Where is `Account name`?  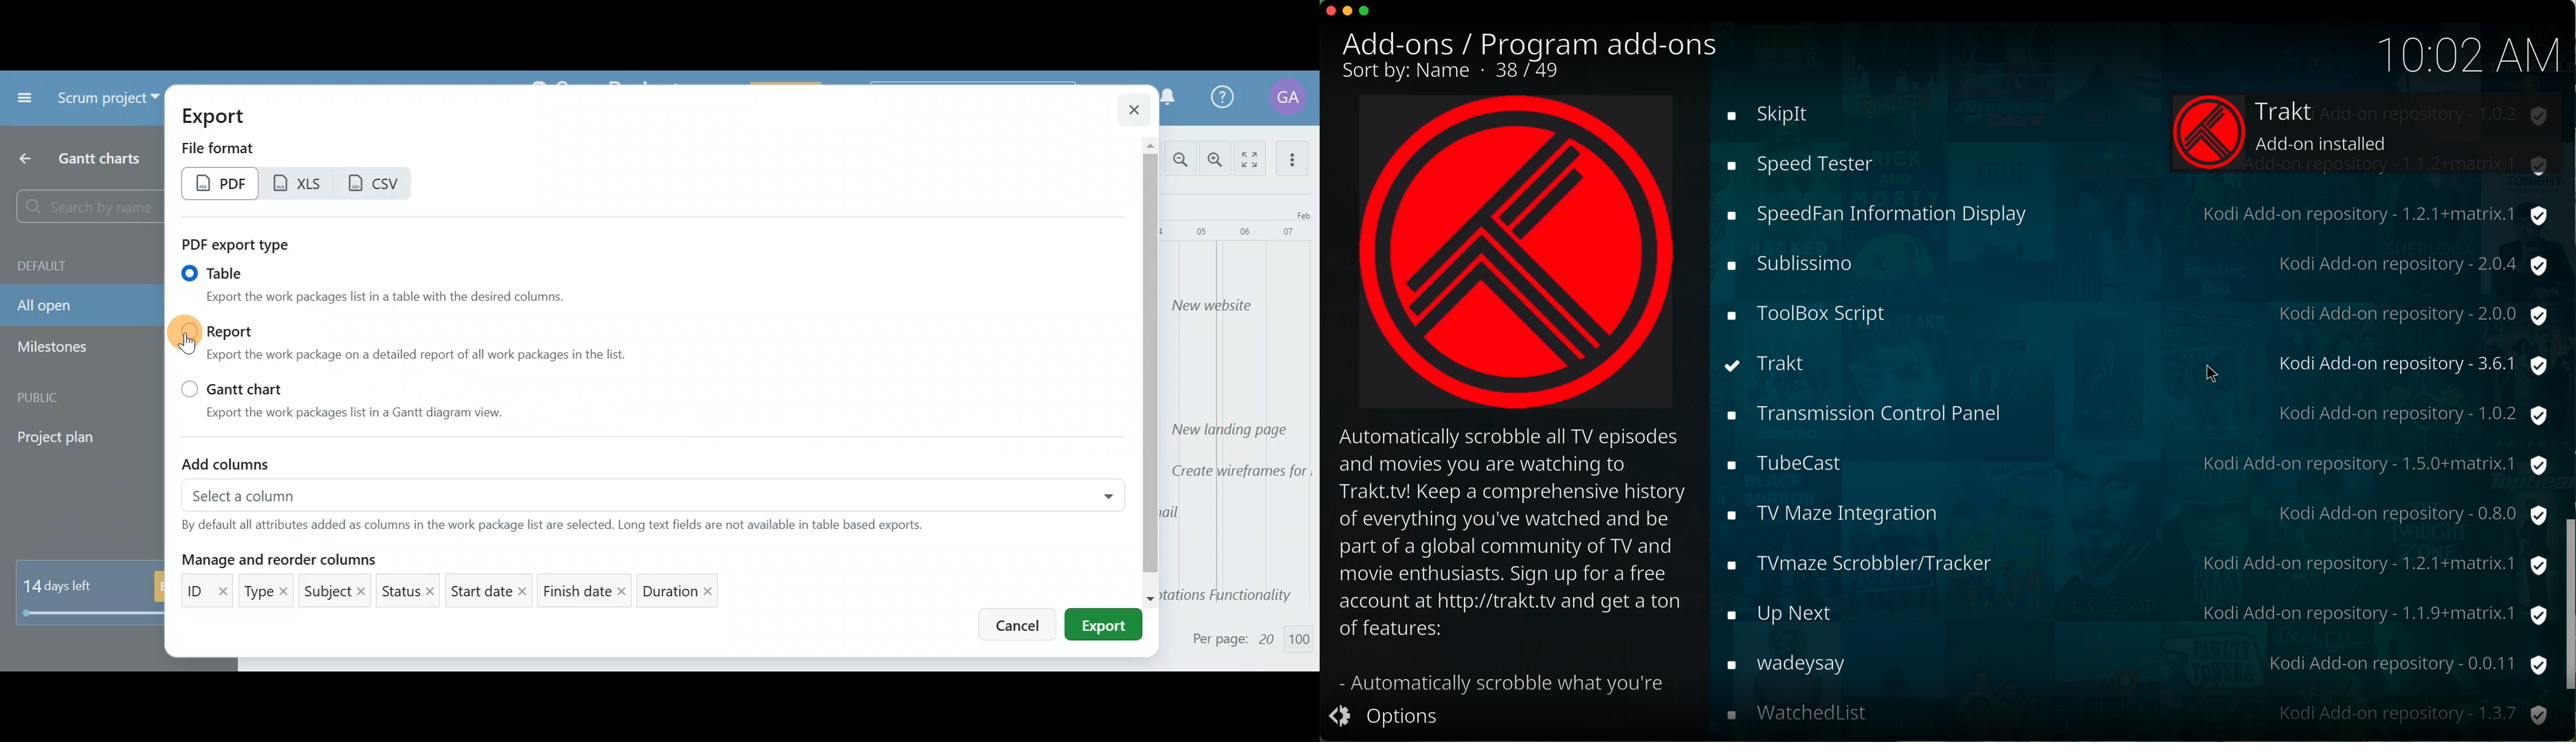 Account name is located at coordinates (1289, 100).